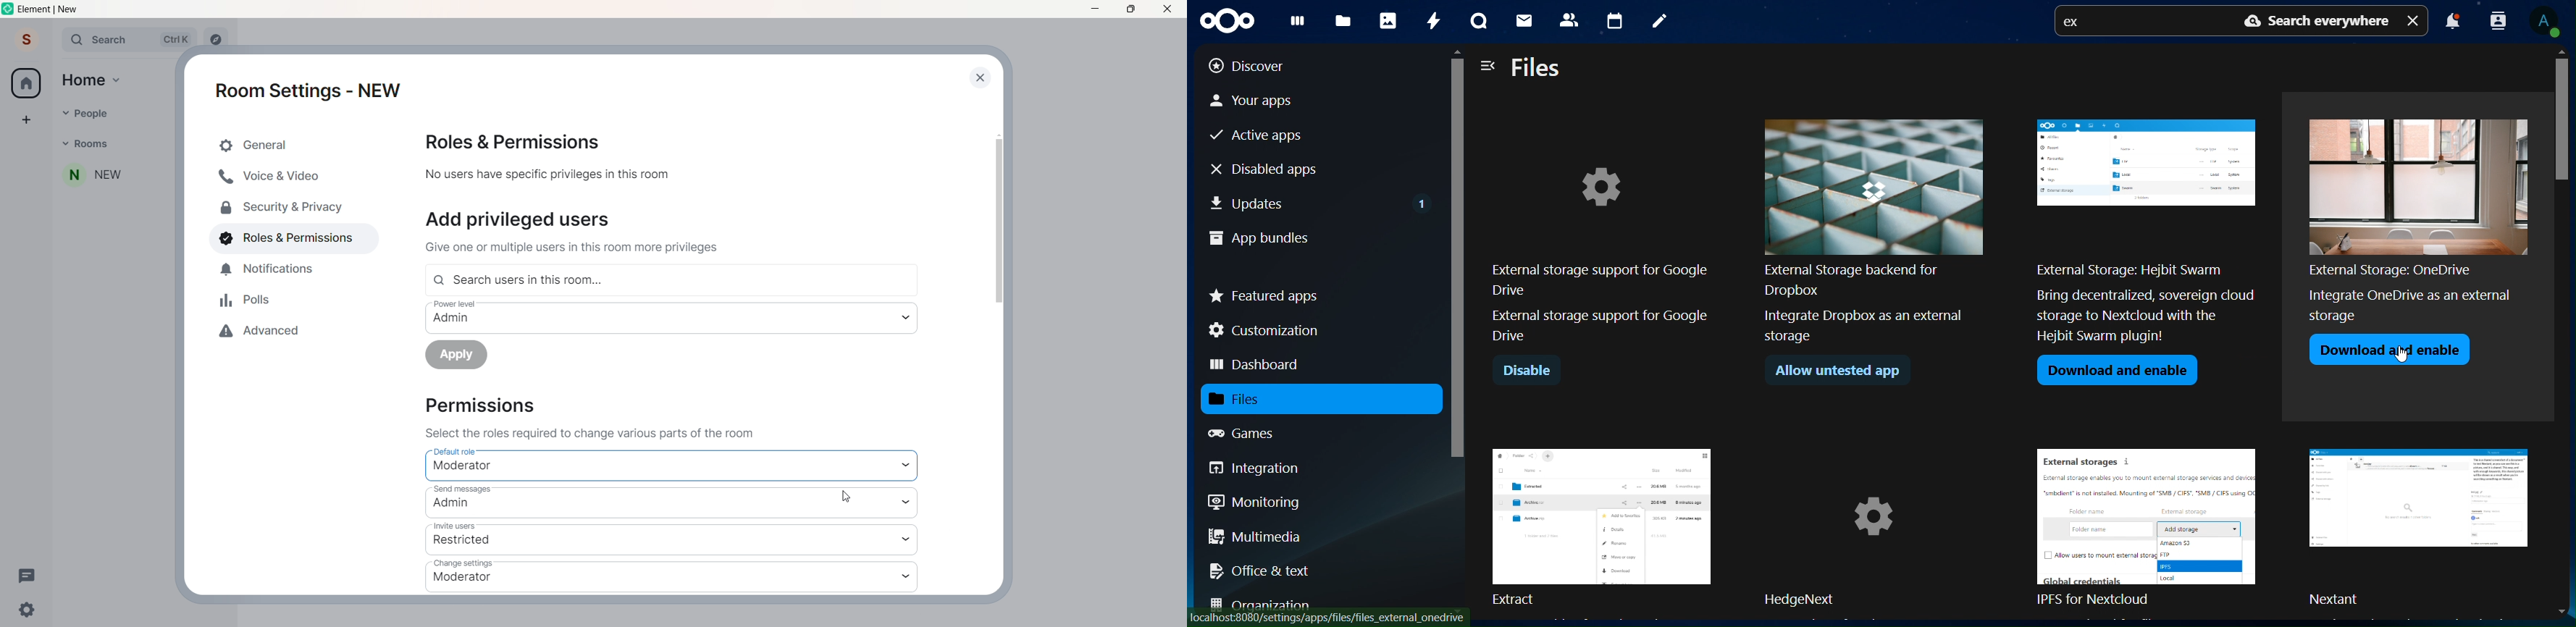  Describe the element at coordinates (2076, 23) in the screenshot. I see `ex` at that location.